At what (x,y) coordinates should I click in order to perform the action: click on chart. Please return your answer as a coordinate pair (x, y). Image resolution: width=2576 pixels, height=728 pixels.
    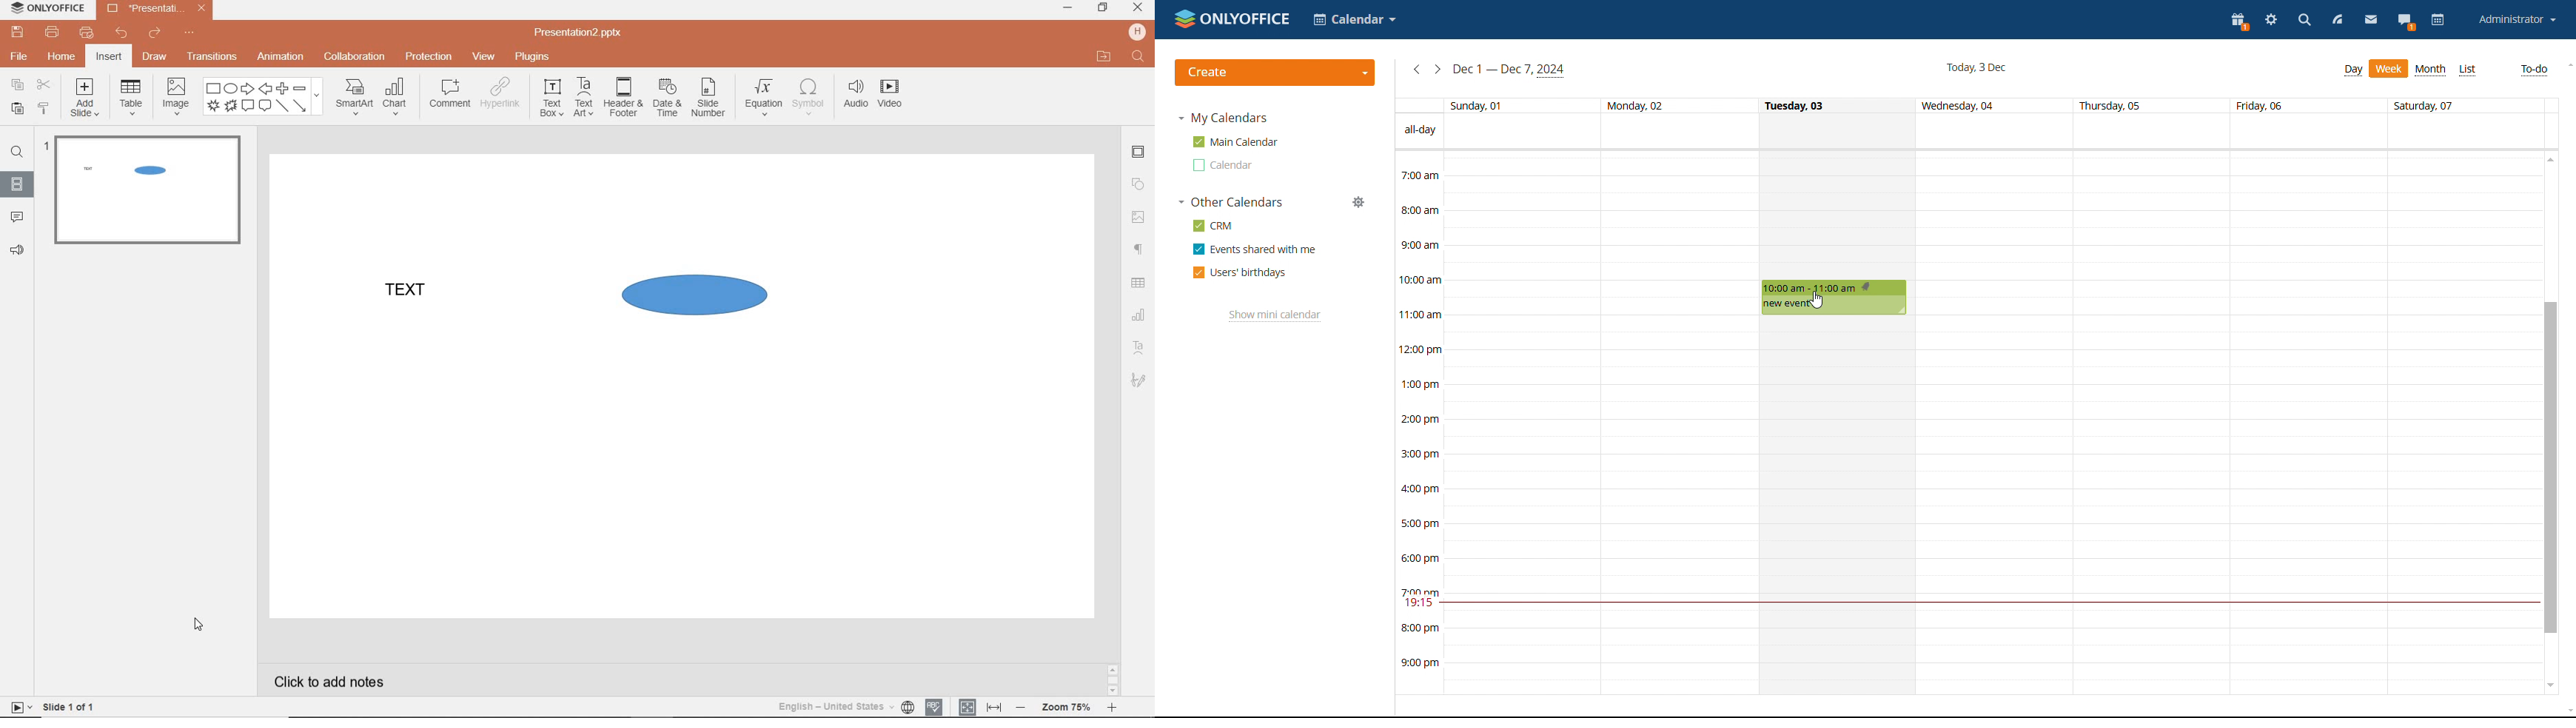
    Looking at the image, I should click on (398, 96).